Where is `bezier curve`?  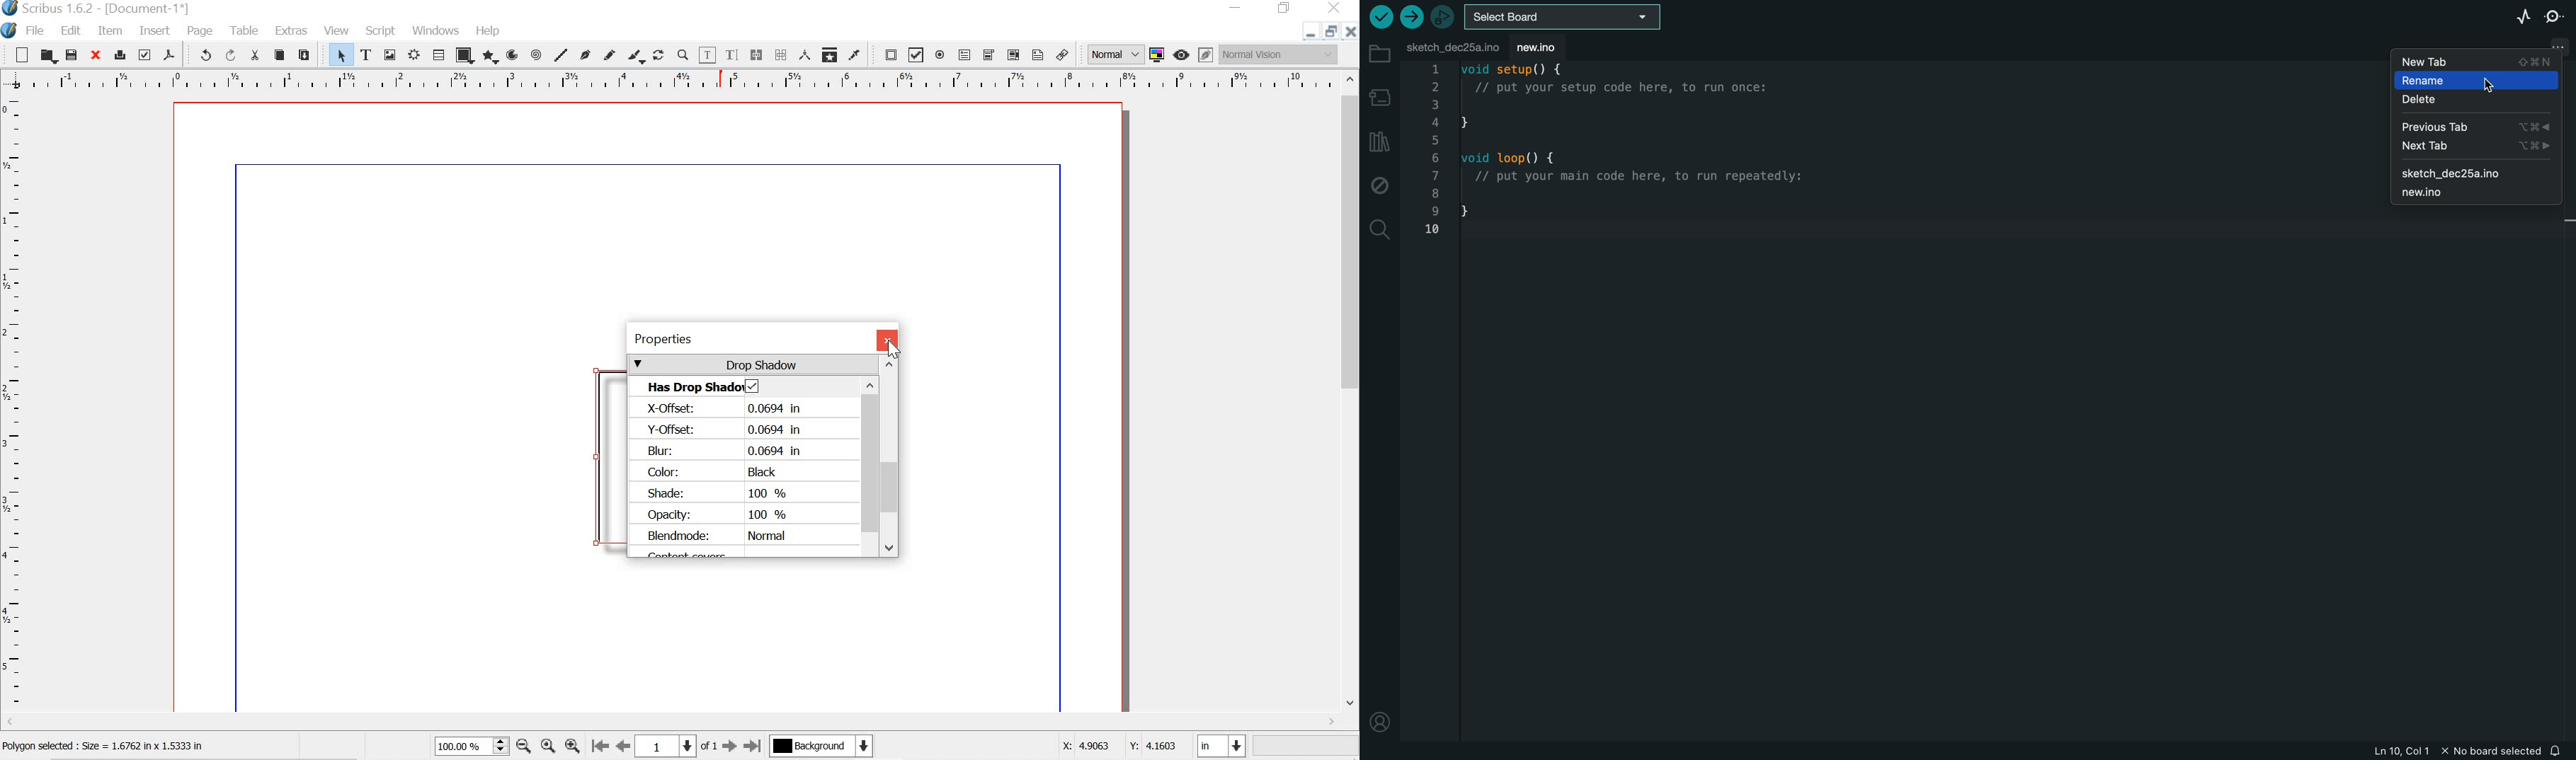
bezier curve is located at coordinates (585, 54).